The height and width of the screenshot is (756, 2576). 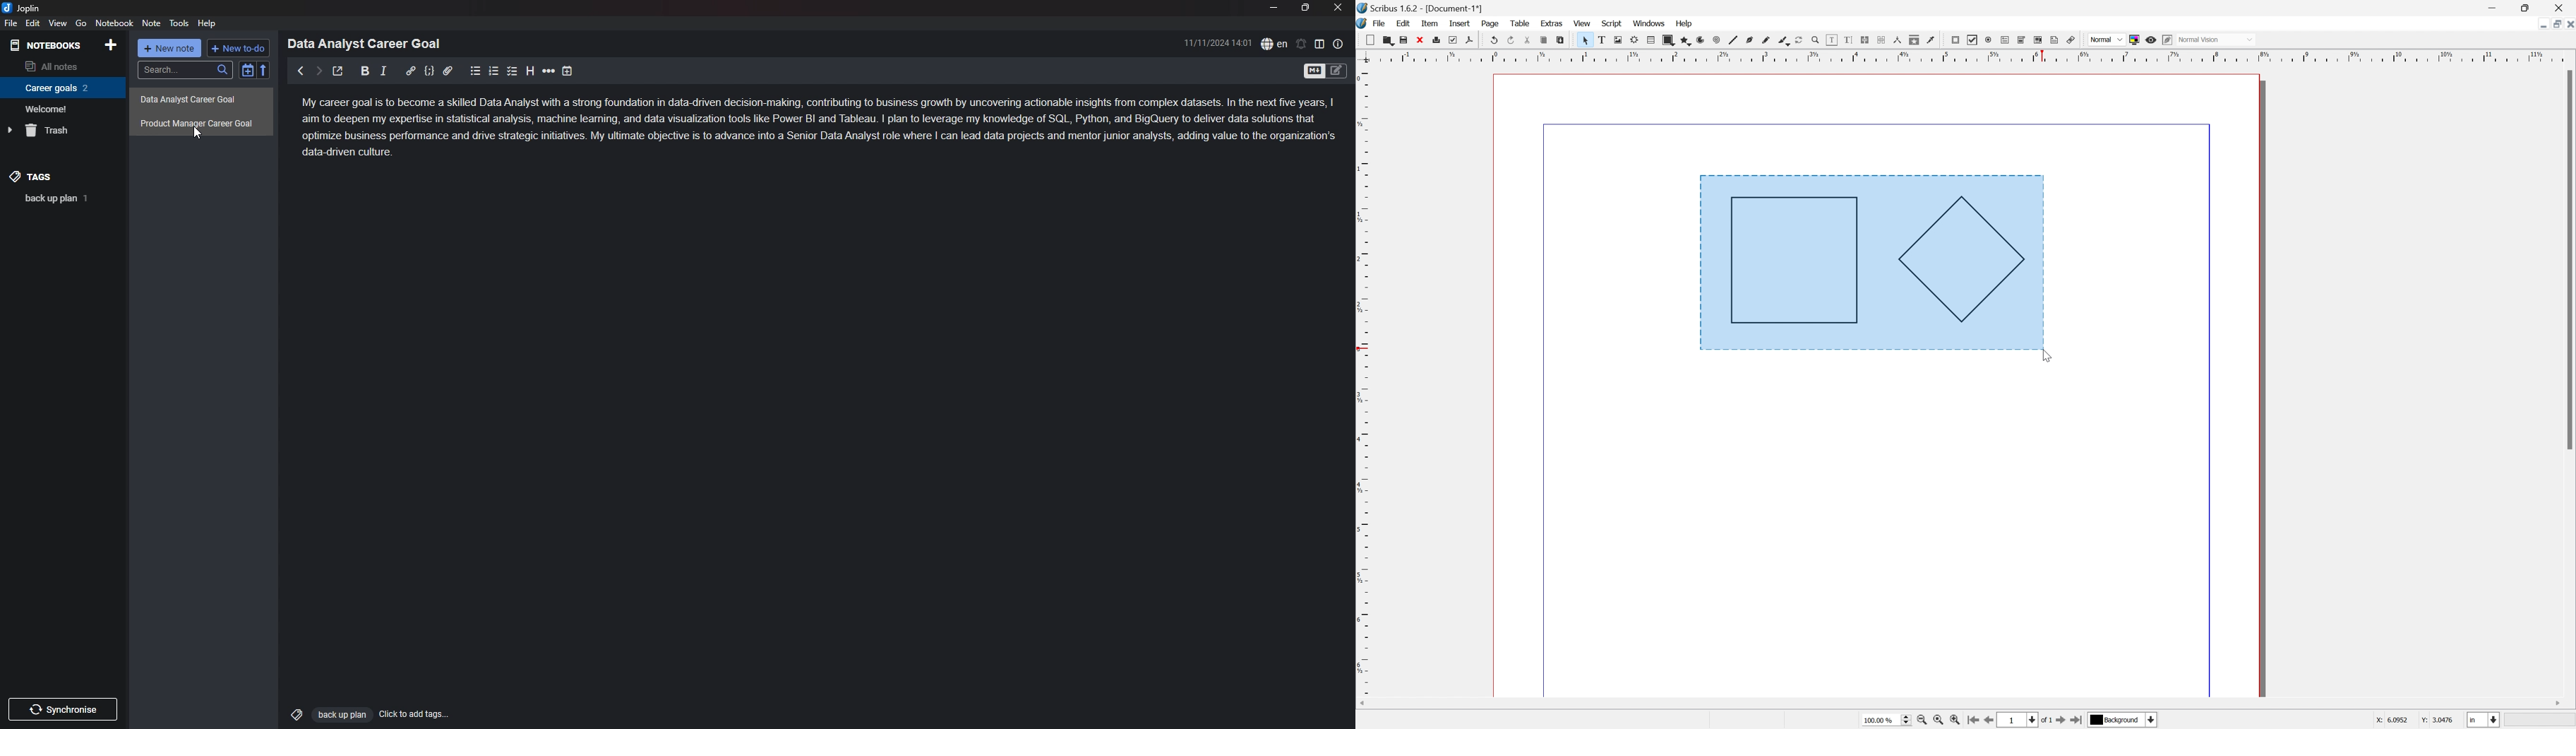 I want to click on previous, so click(x=299, y=71).